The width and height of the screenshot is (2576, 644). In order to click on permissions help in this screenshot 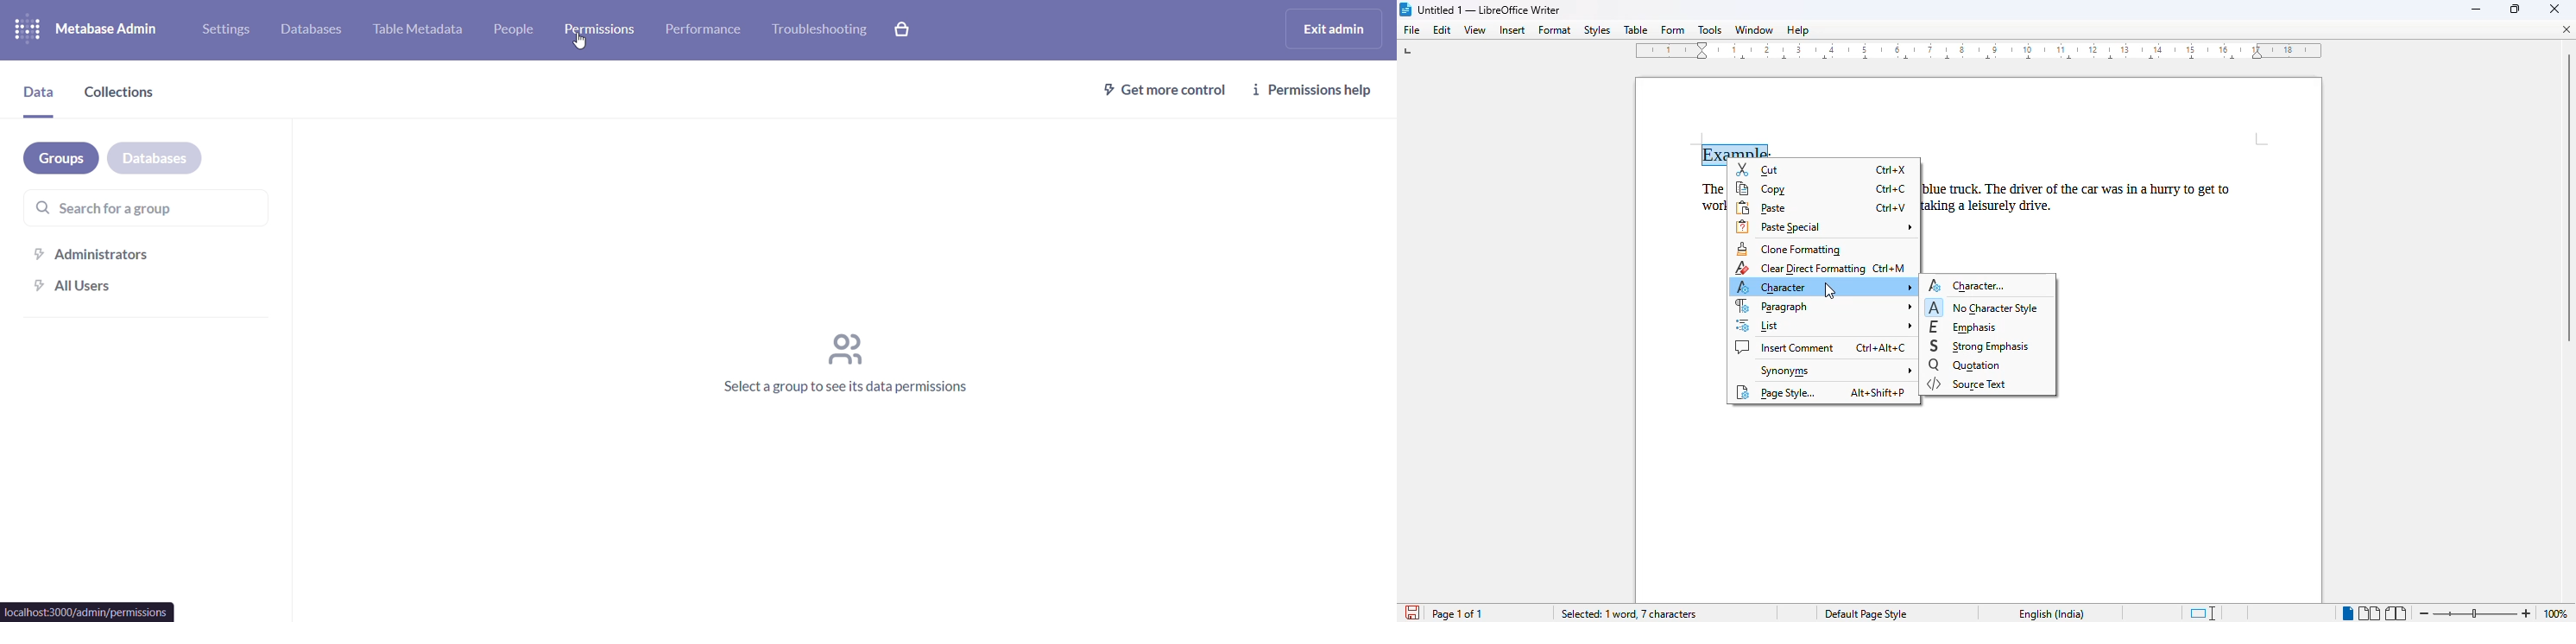, I will do `click(1317, 90)`.